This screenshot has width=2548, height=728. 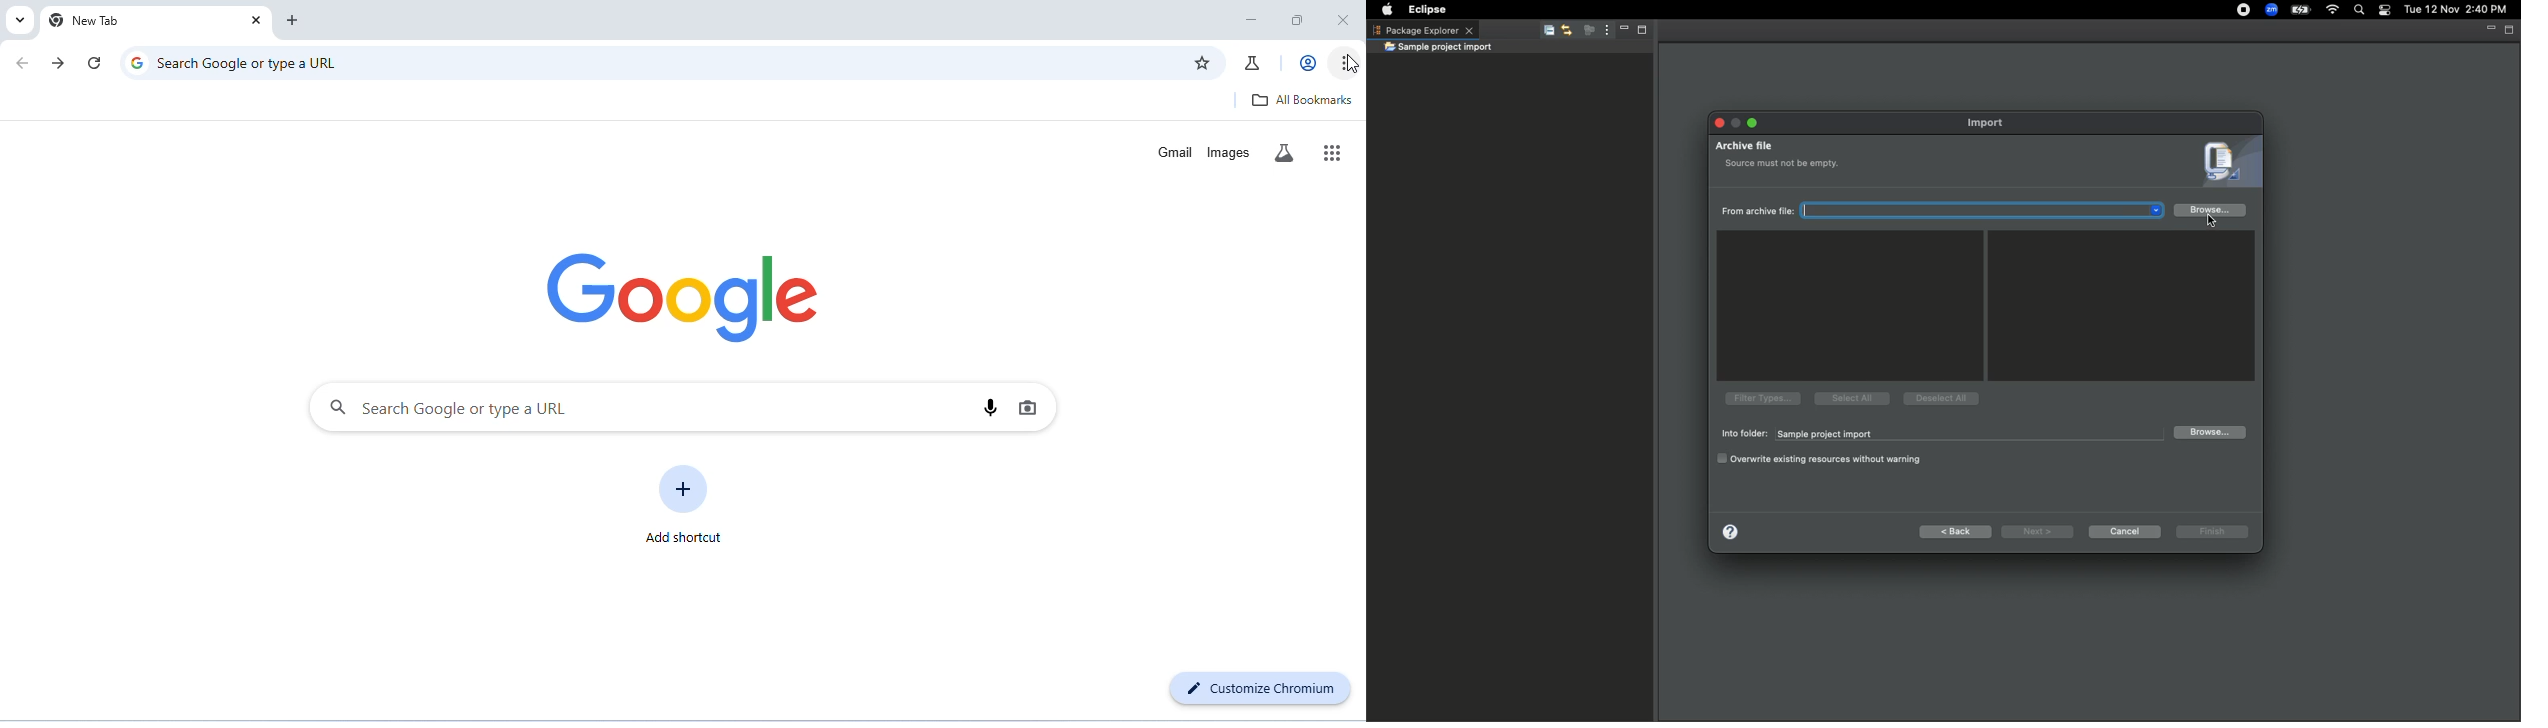 I want to click on Focus on active task, so click(x=1584, y=31).